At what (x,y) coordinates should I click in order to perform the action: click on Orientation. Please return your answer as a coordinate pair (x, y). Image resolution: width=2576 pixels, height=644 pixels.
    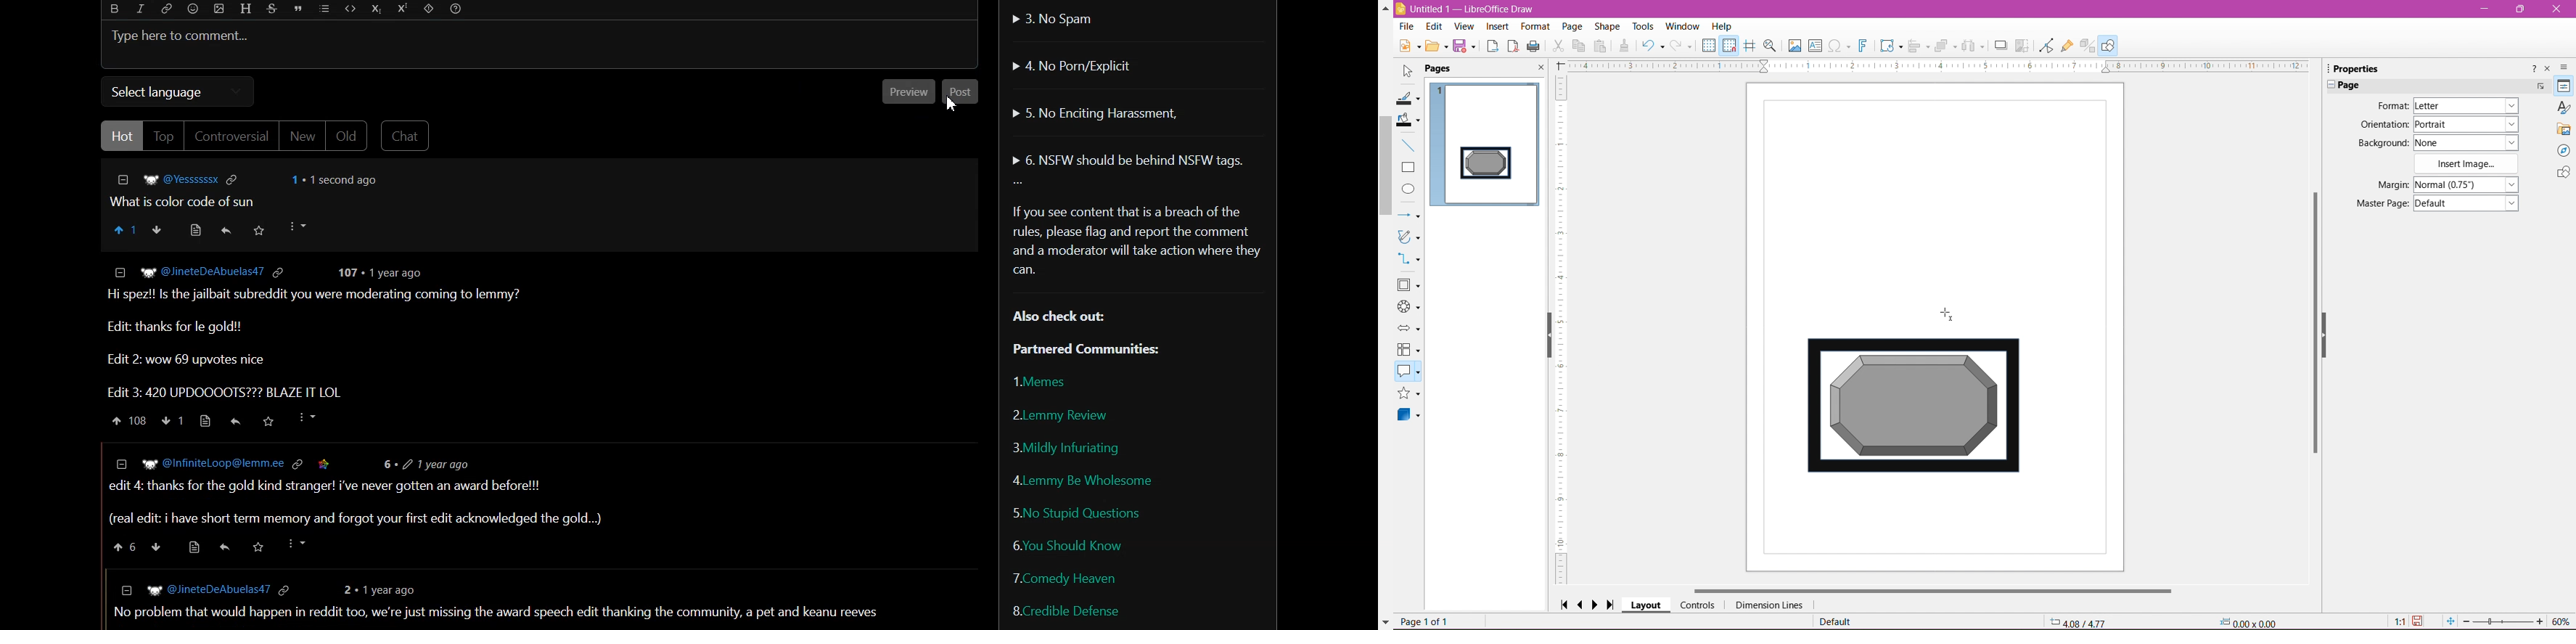
    Looking at the image, I should click on (2384, 125).